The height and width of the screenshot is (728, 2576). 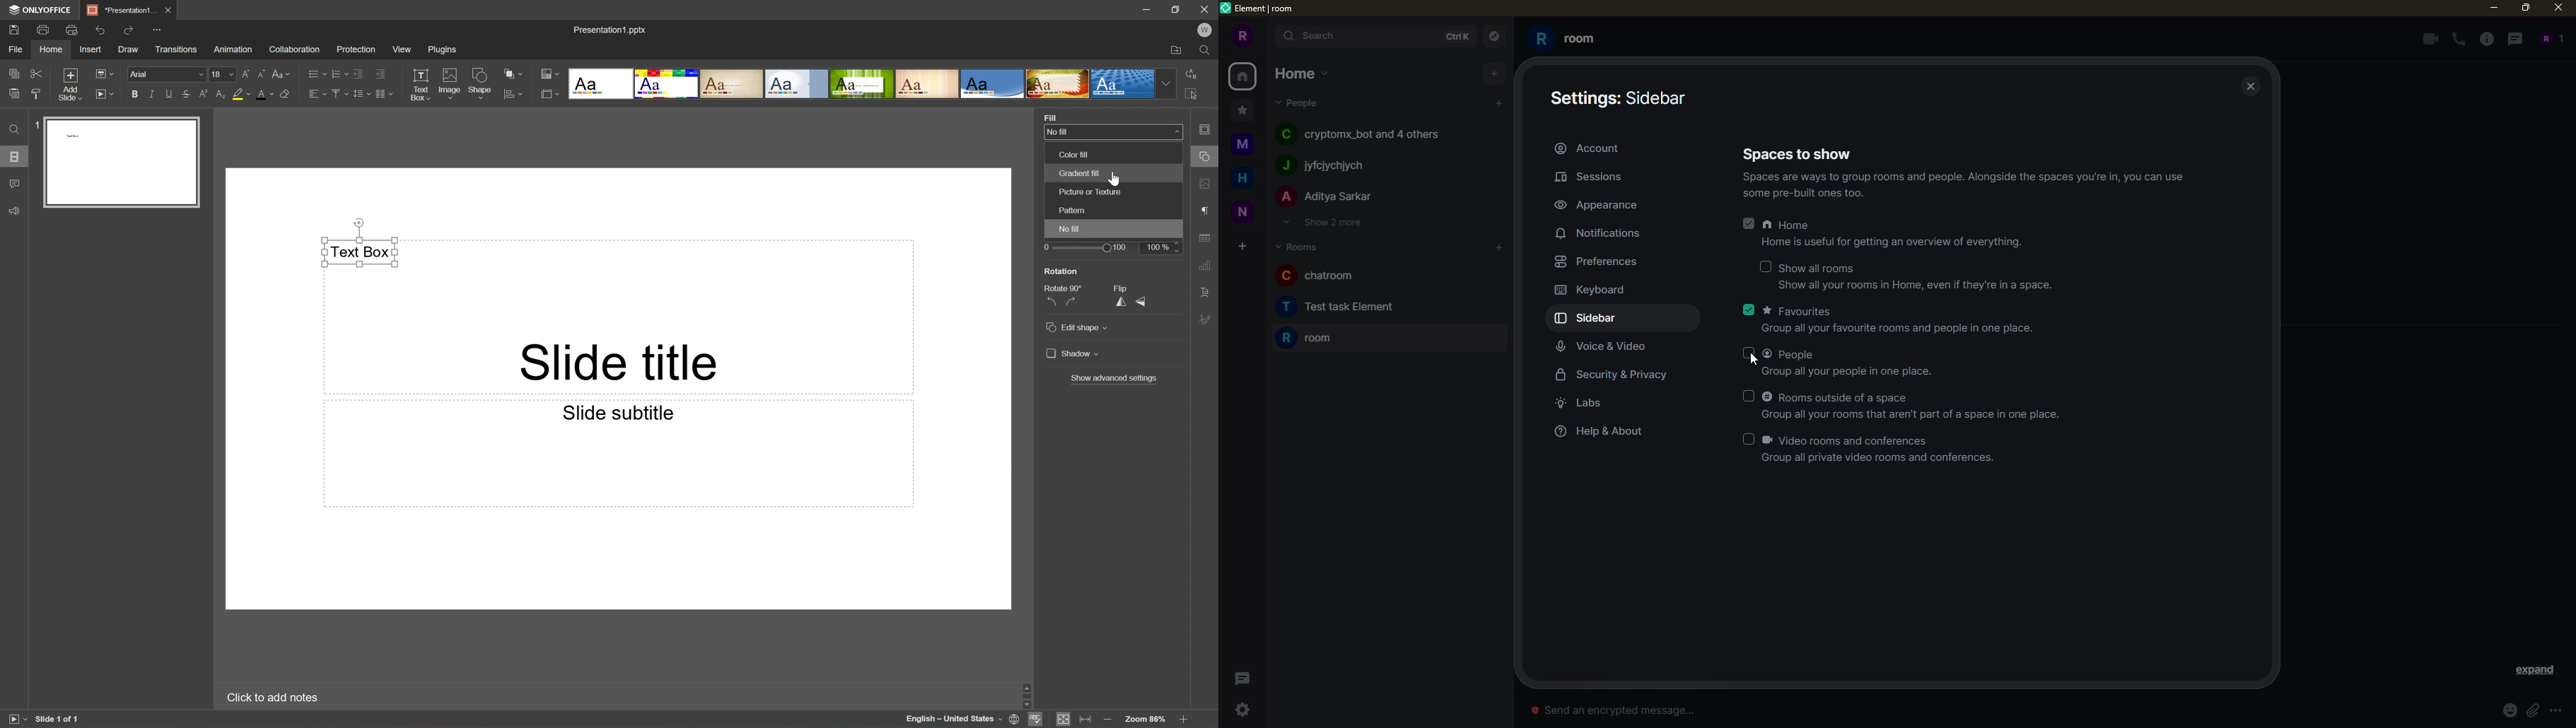 I want to click on create space, so click(x=1242, y=246).